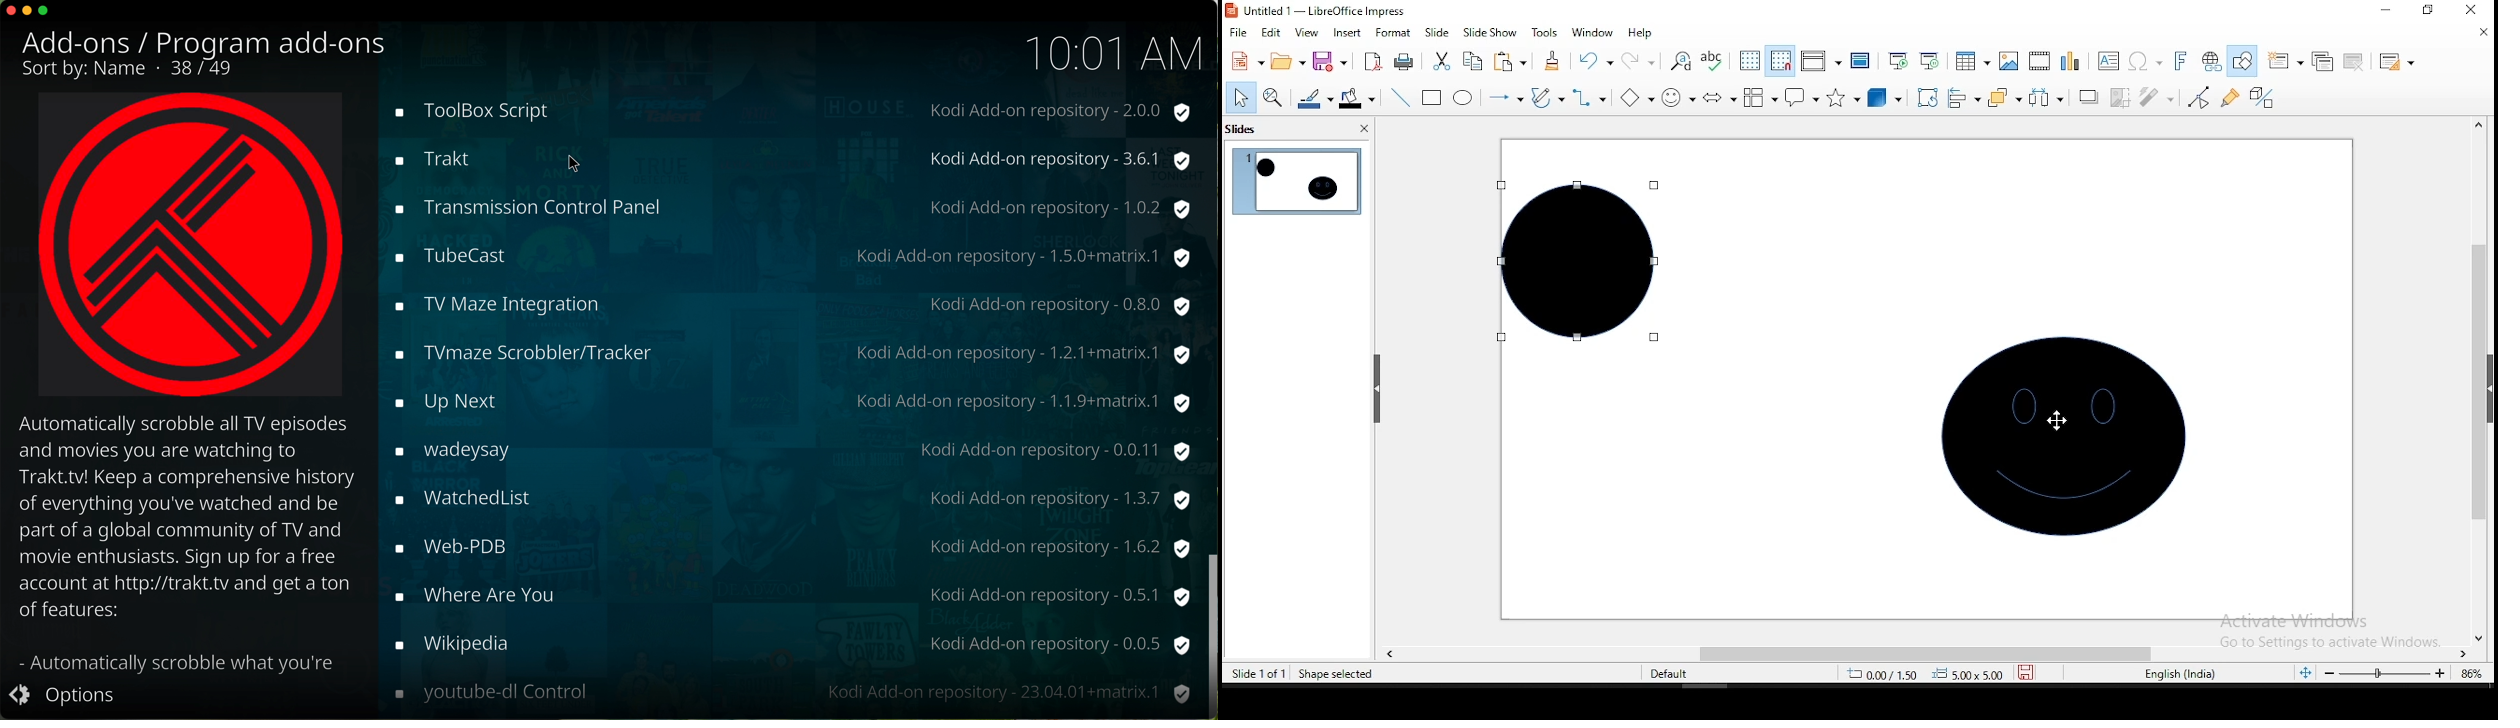 This screenshot has width=2520, height=728. What do you see at coordinates (90, 72) in the screenshot?
I see `sort by name` at bounding box center [90, 72].